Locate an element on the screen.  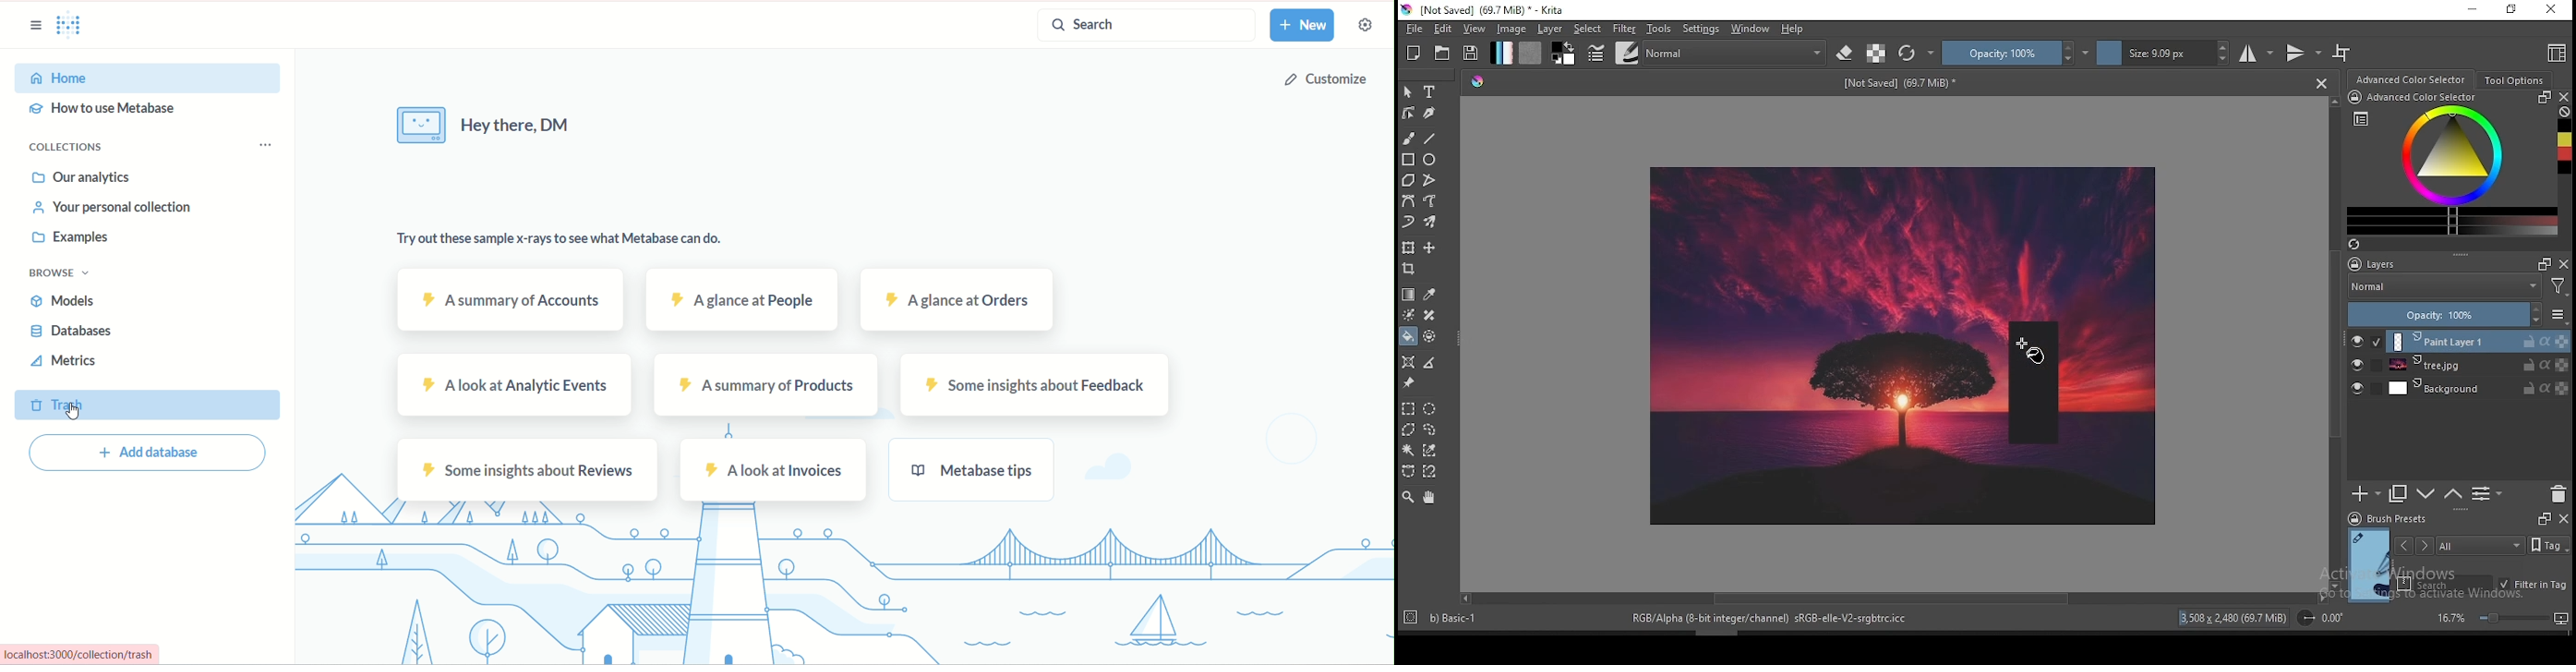
zoom  is located at coordinates (2501, 618).